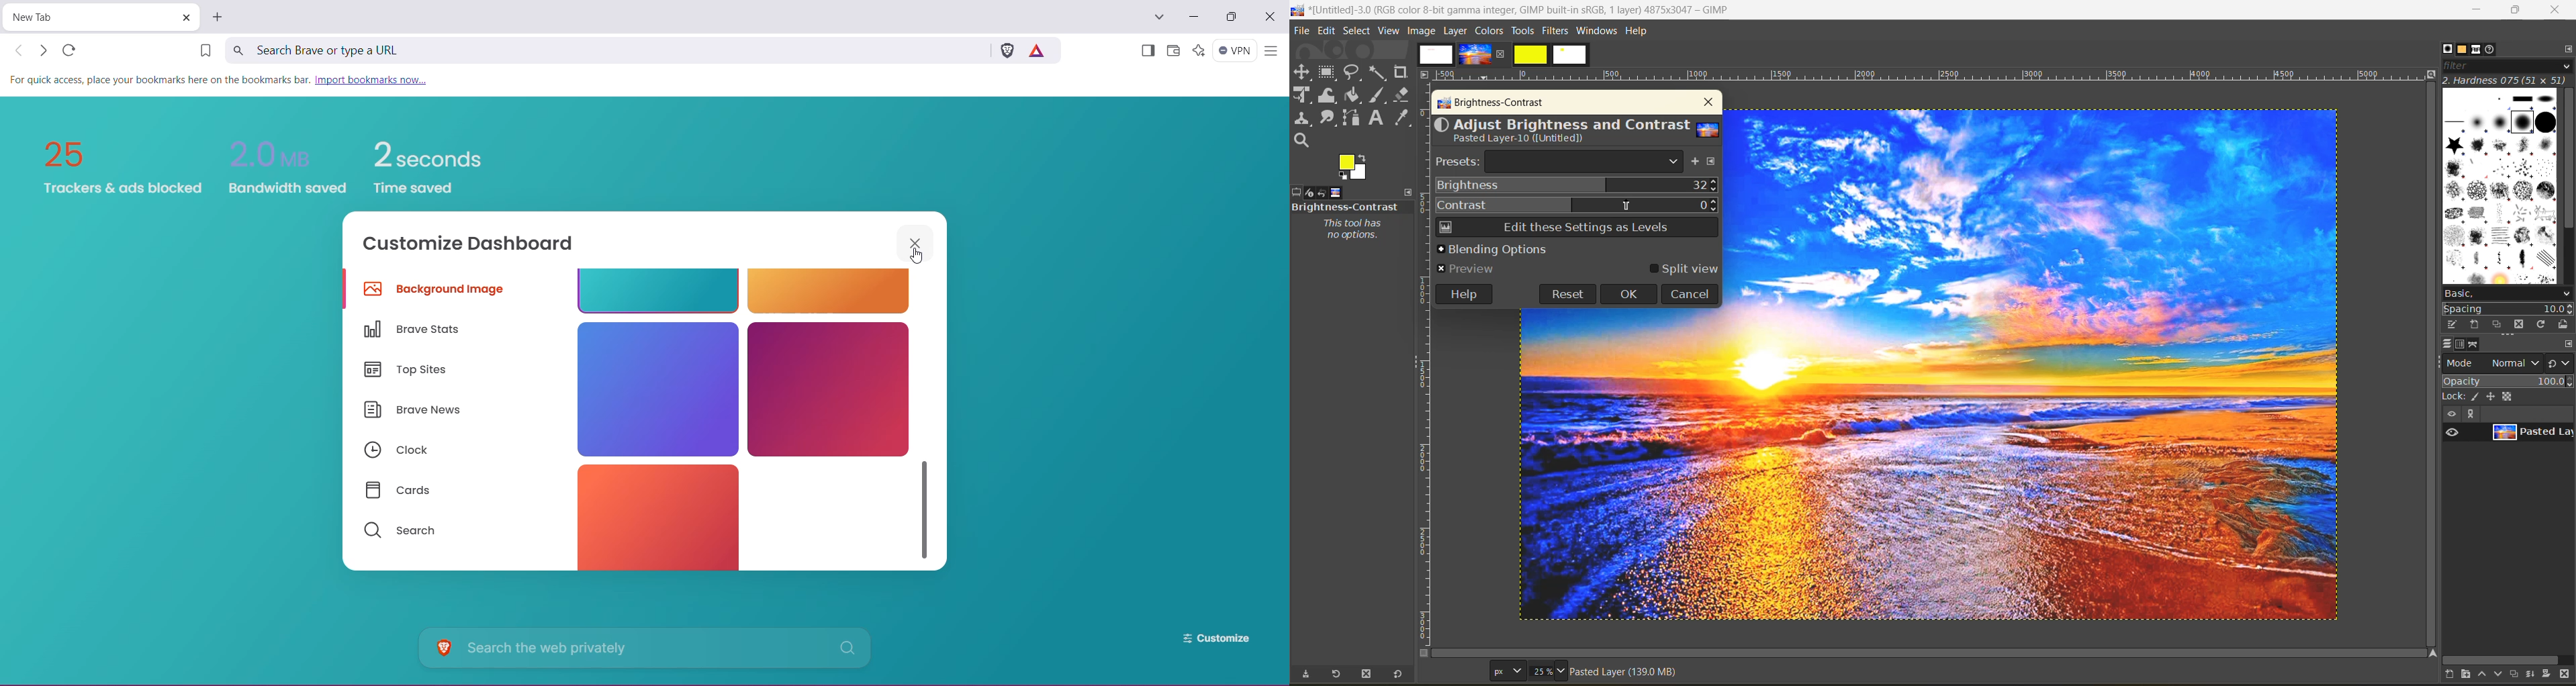 This screenshot has height=700, width=2576. Describe the element at coordinates (1502, 55) in the screenshot. I see `images` at that location.